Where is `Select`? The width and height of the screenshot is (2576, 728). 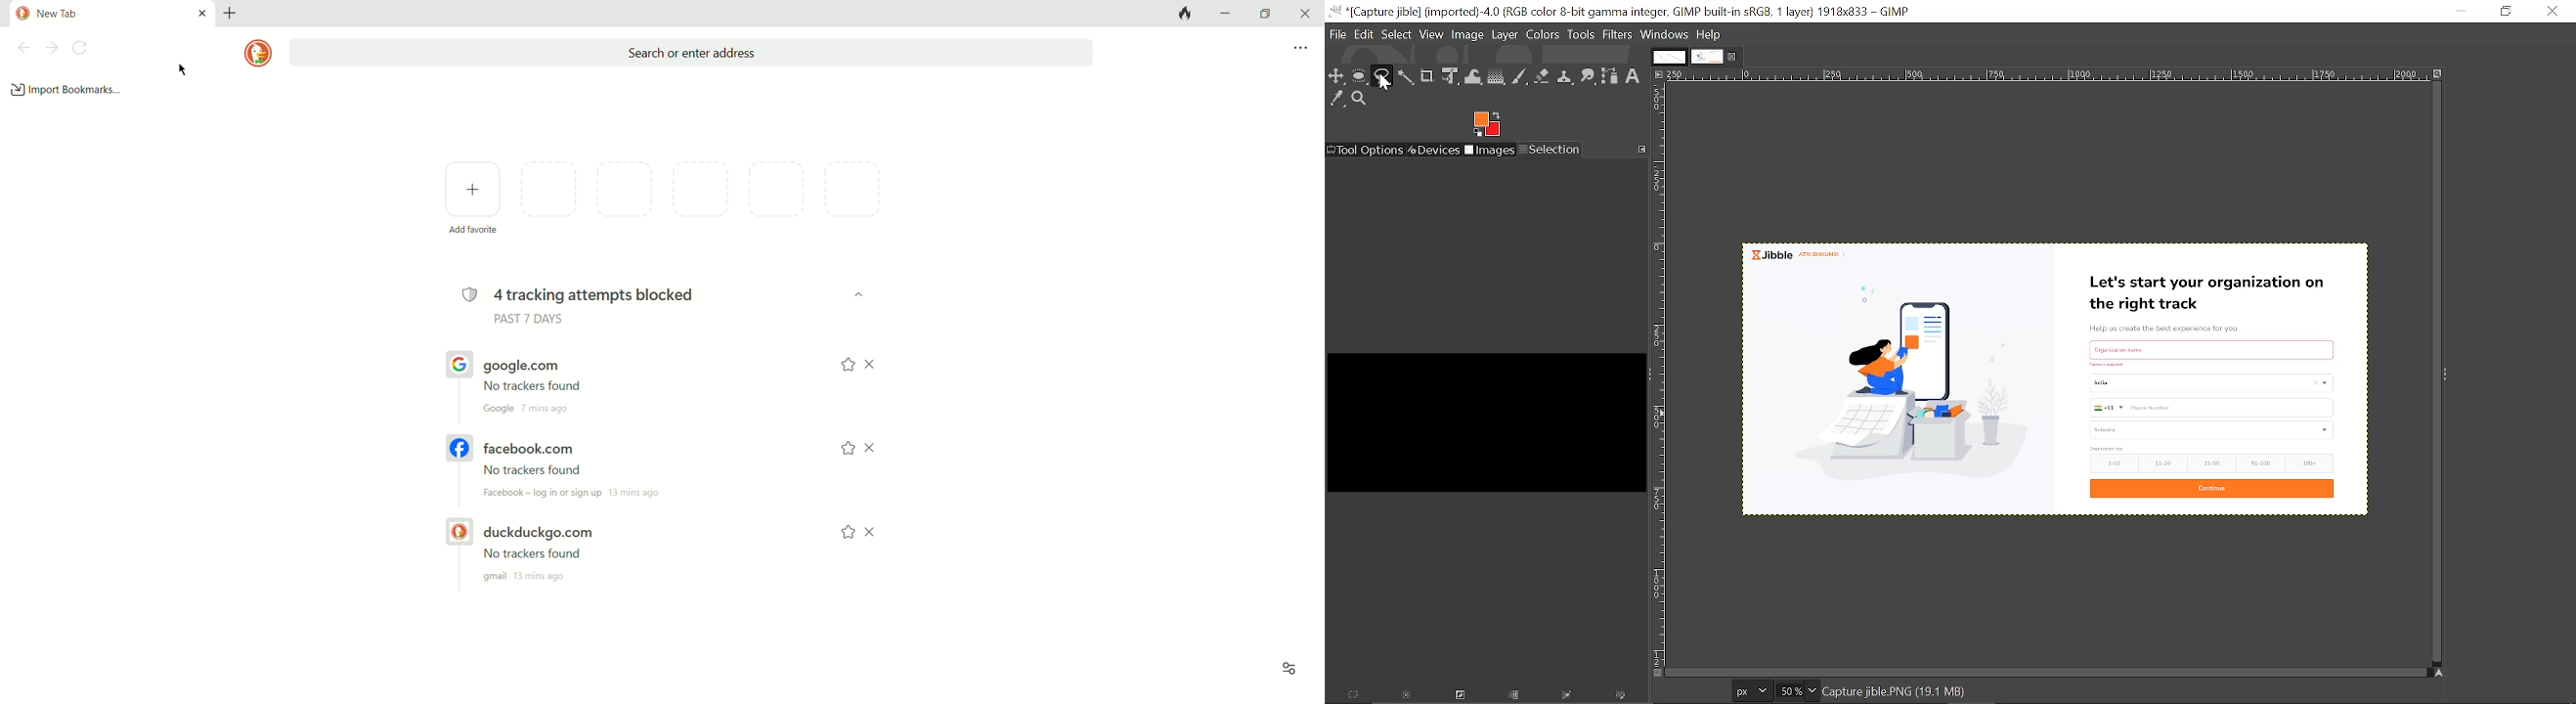 Select is located at coordinates (1397, 33).